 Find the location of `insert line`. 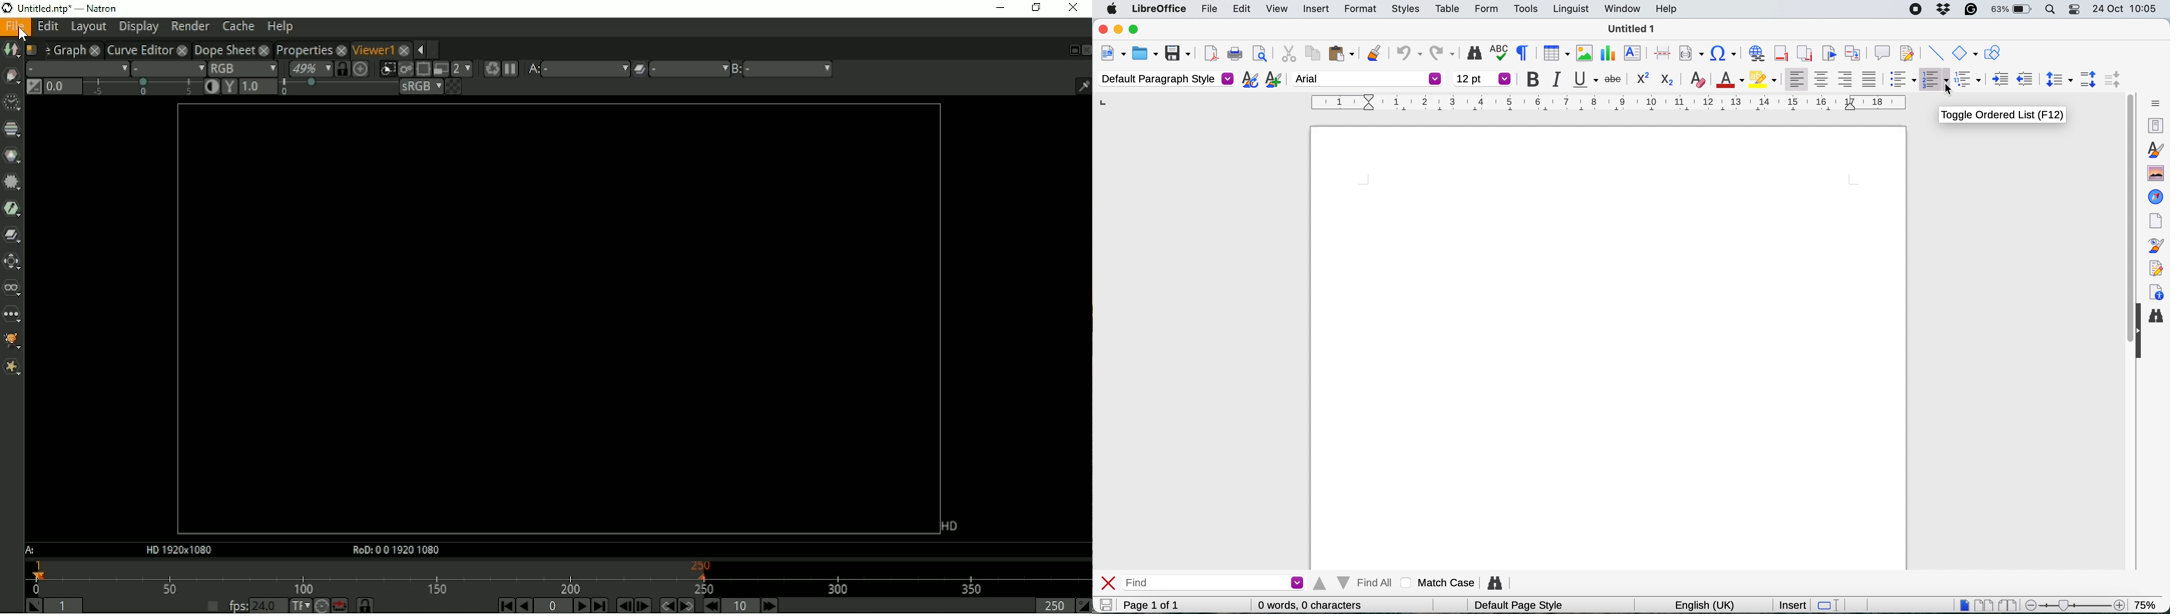

insert line is located at coordinates (1935, 54).